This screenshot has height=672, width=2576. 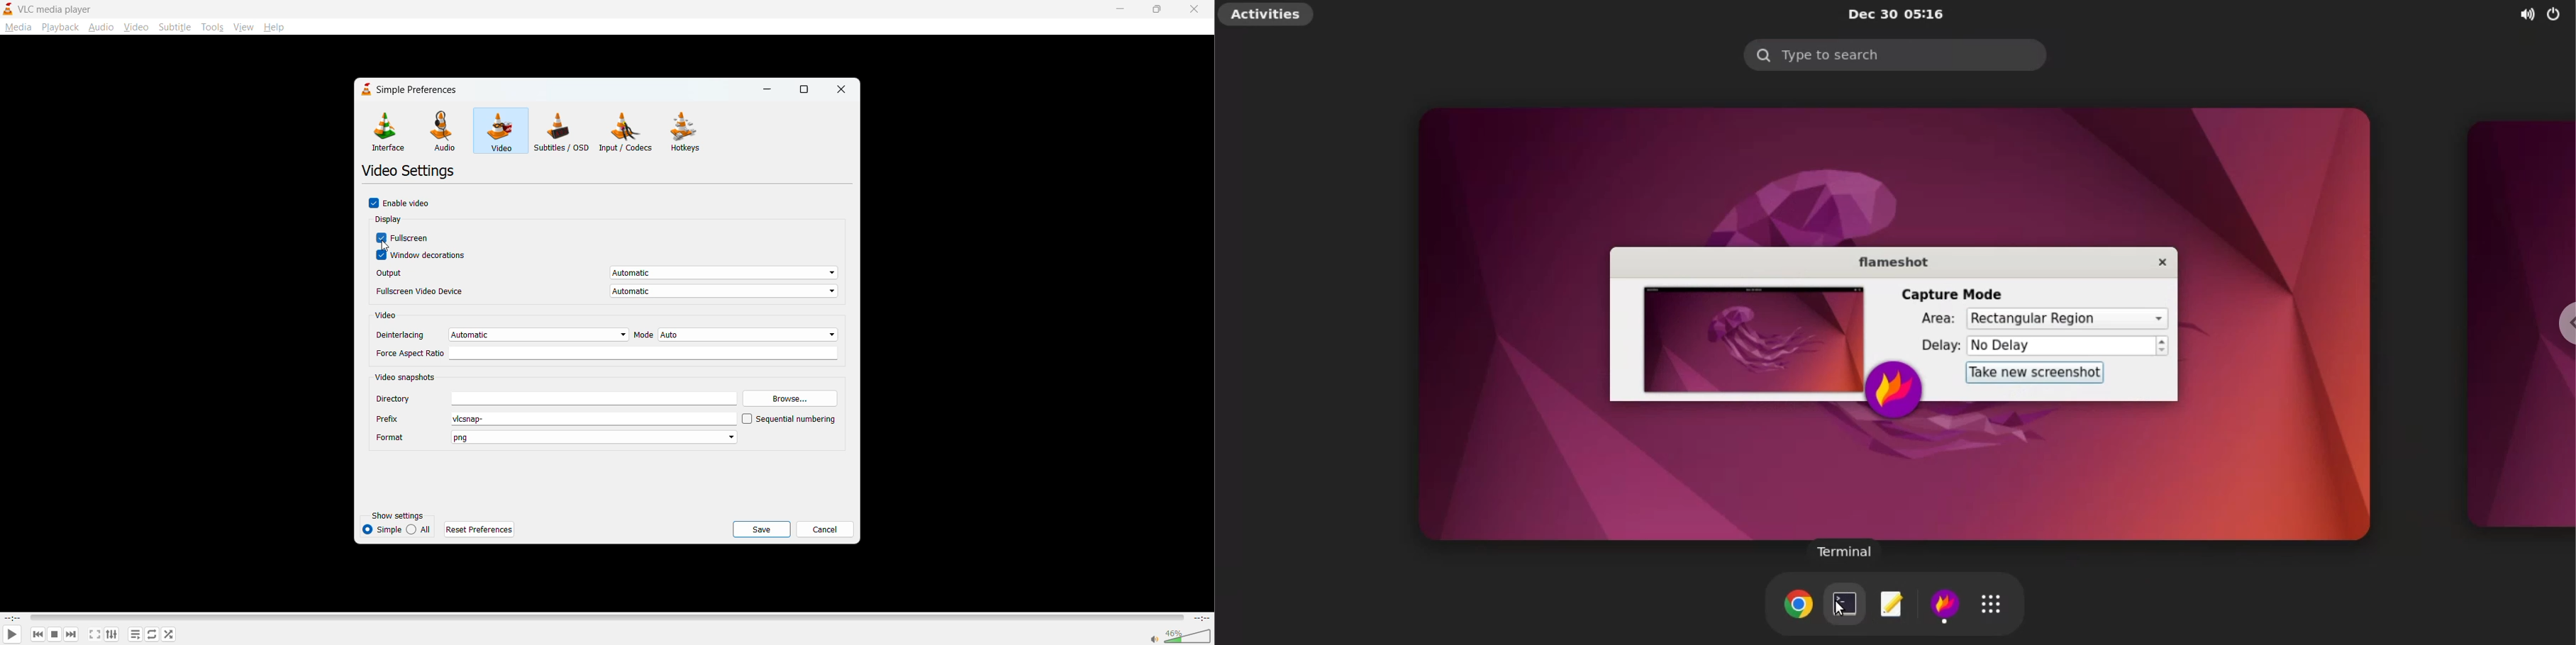 What do you see at coordinates (135, 27) in the screenshot?
I see `video` at bounding box center [135, 27].